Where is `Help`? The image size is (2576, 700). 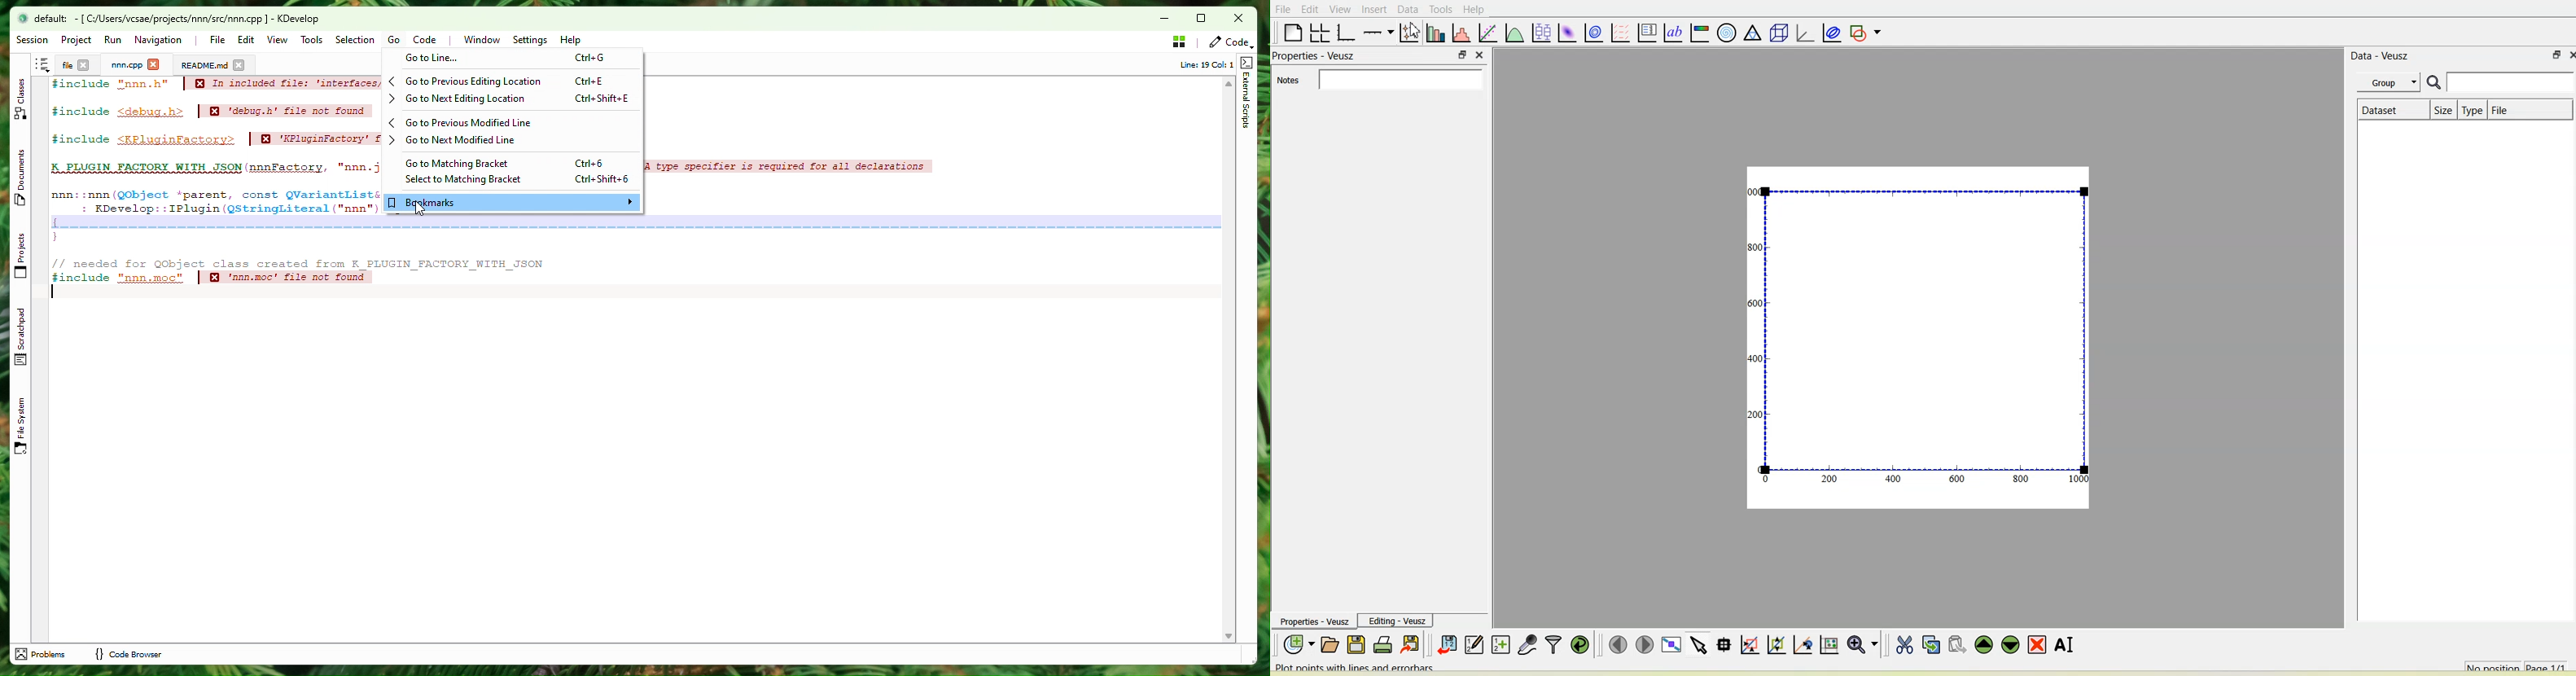
Help is located at coordinates (1475, 10).